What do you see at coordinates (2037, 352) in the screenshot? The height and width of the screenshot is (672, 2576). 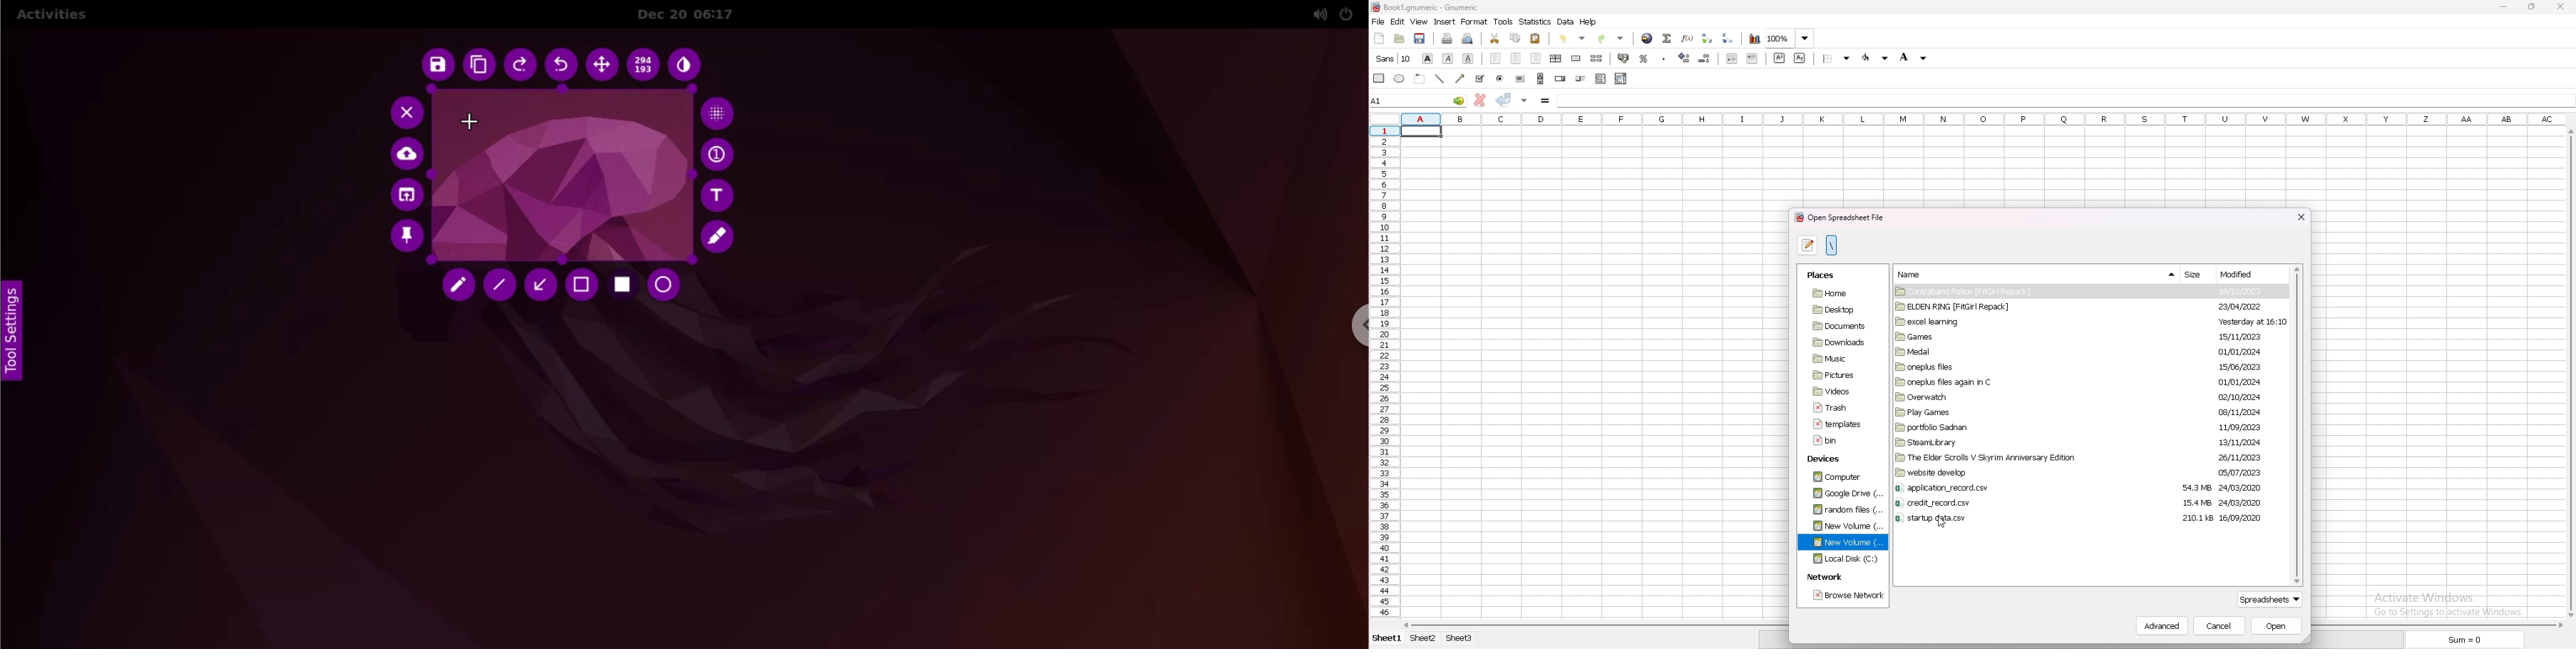 I see `folder` at bounding box center [2037, 352].